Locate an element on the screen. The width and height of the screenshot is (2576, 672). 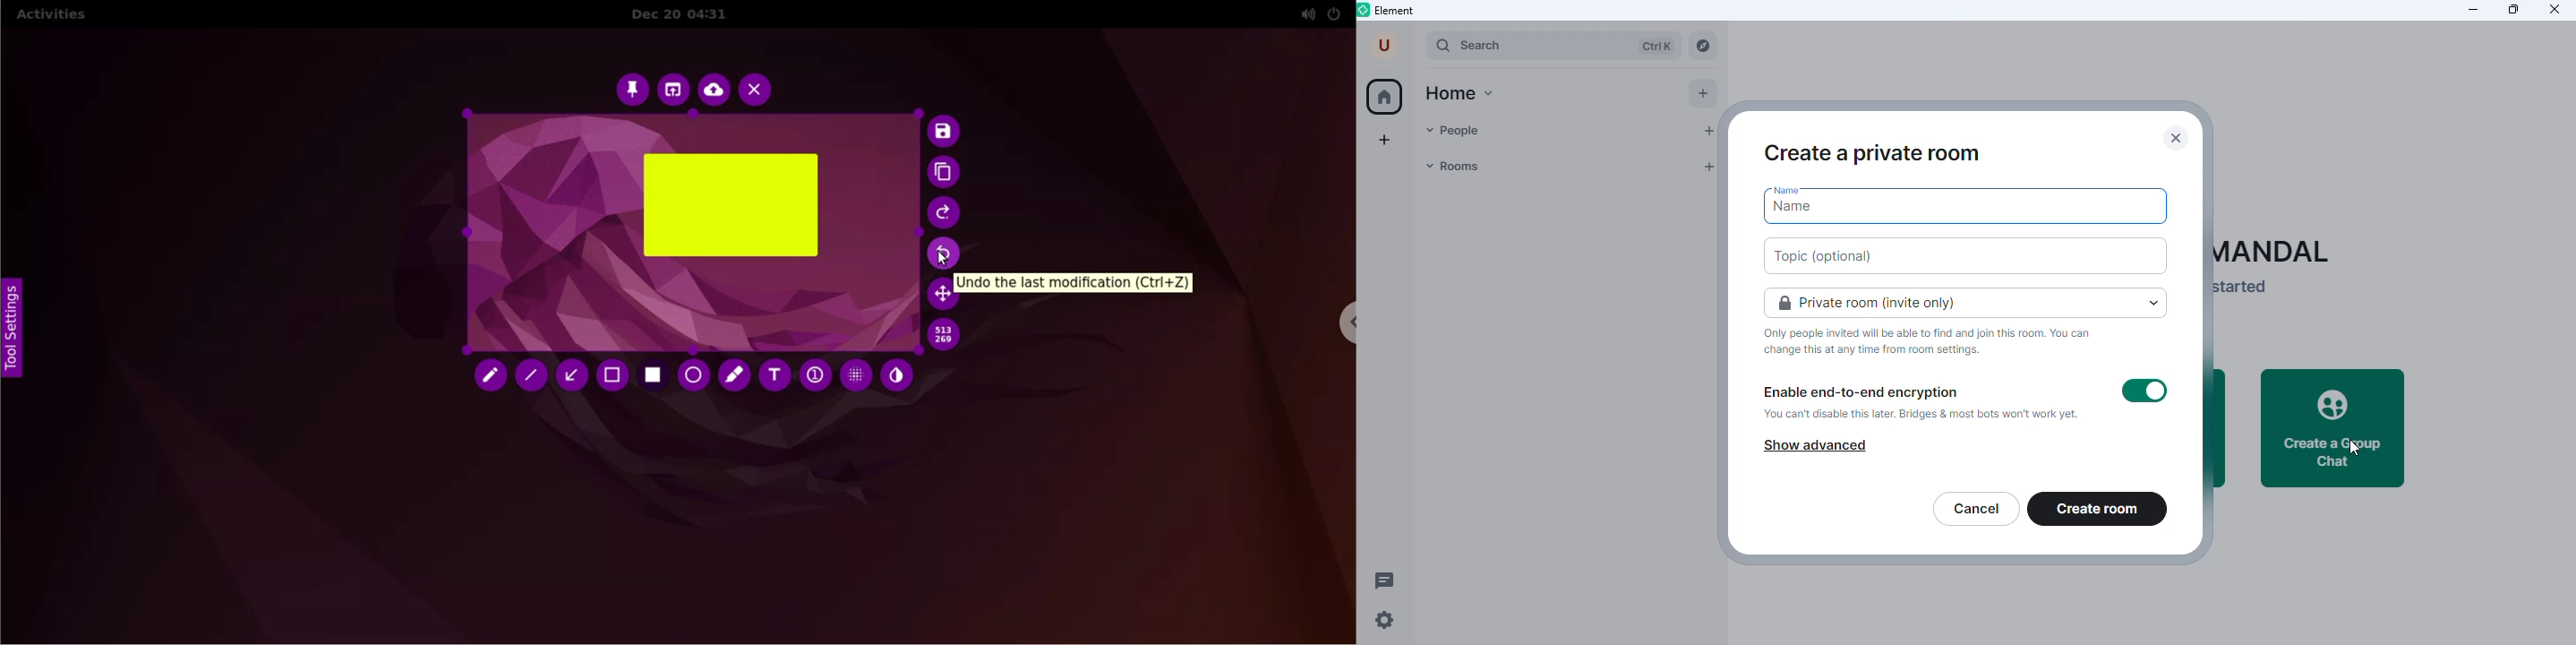
maximize is located at coordinates (2511, 11).